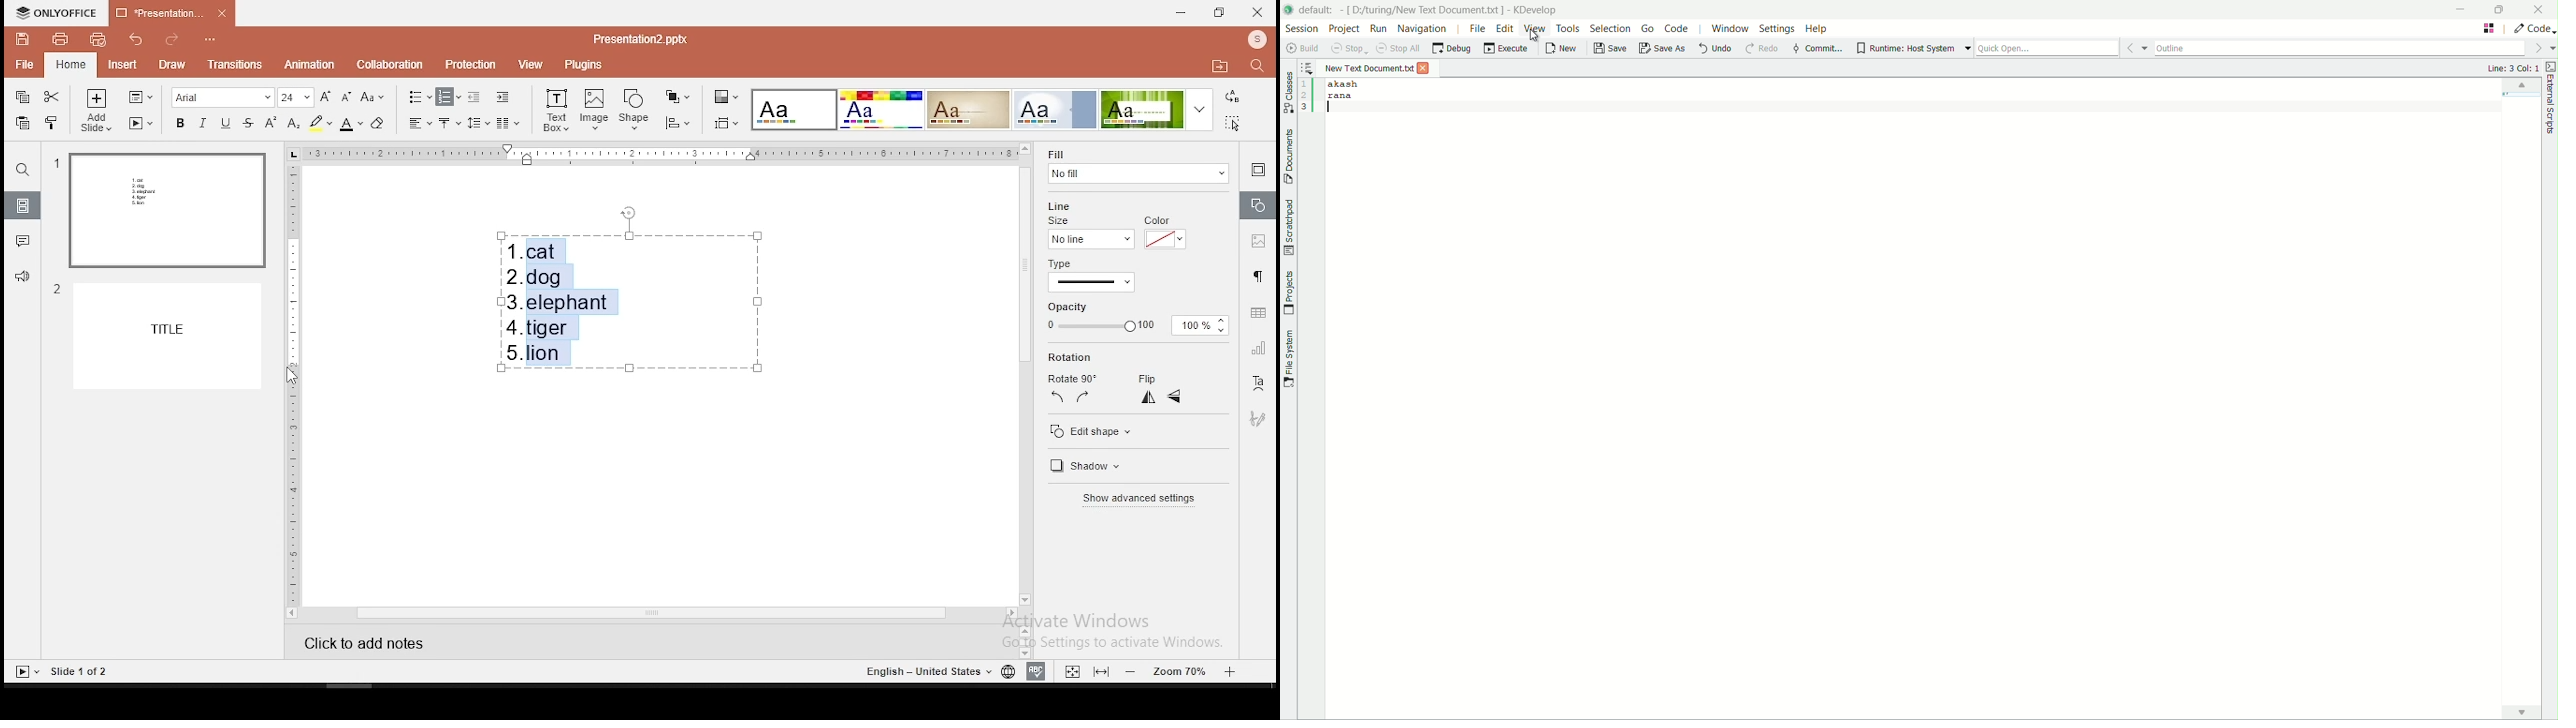 The height and width of the screenshot is (728, 2576). I want to click on minimize, so click(1182, 13).